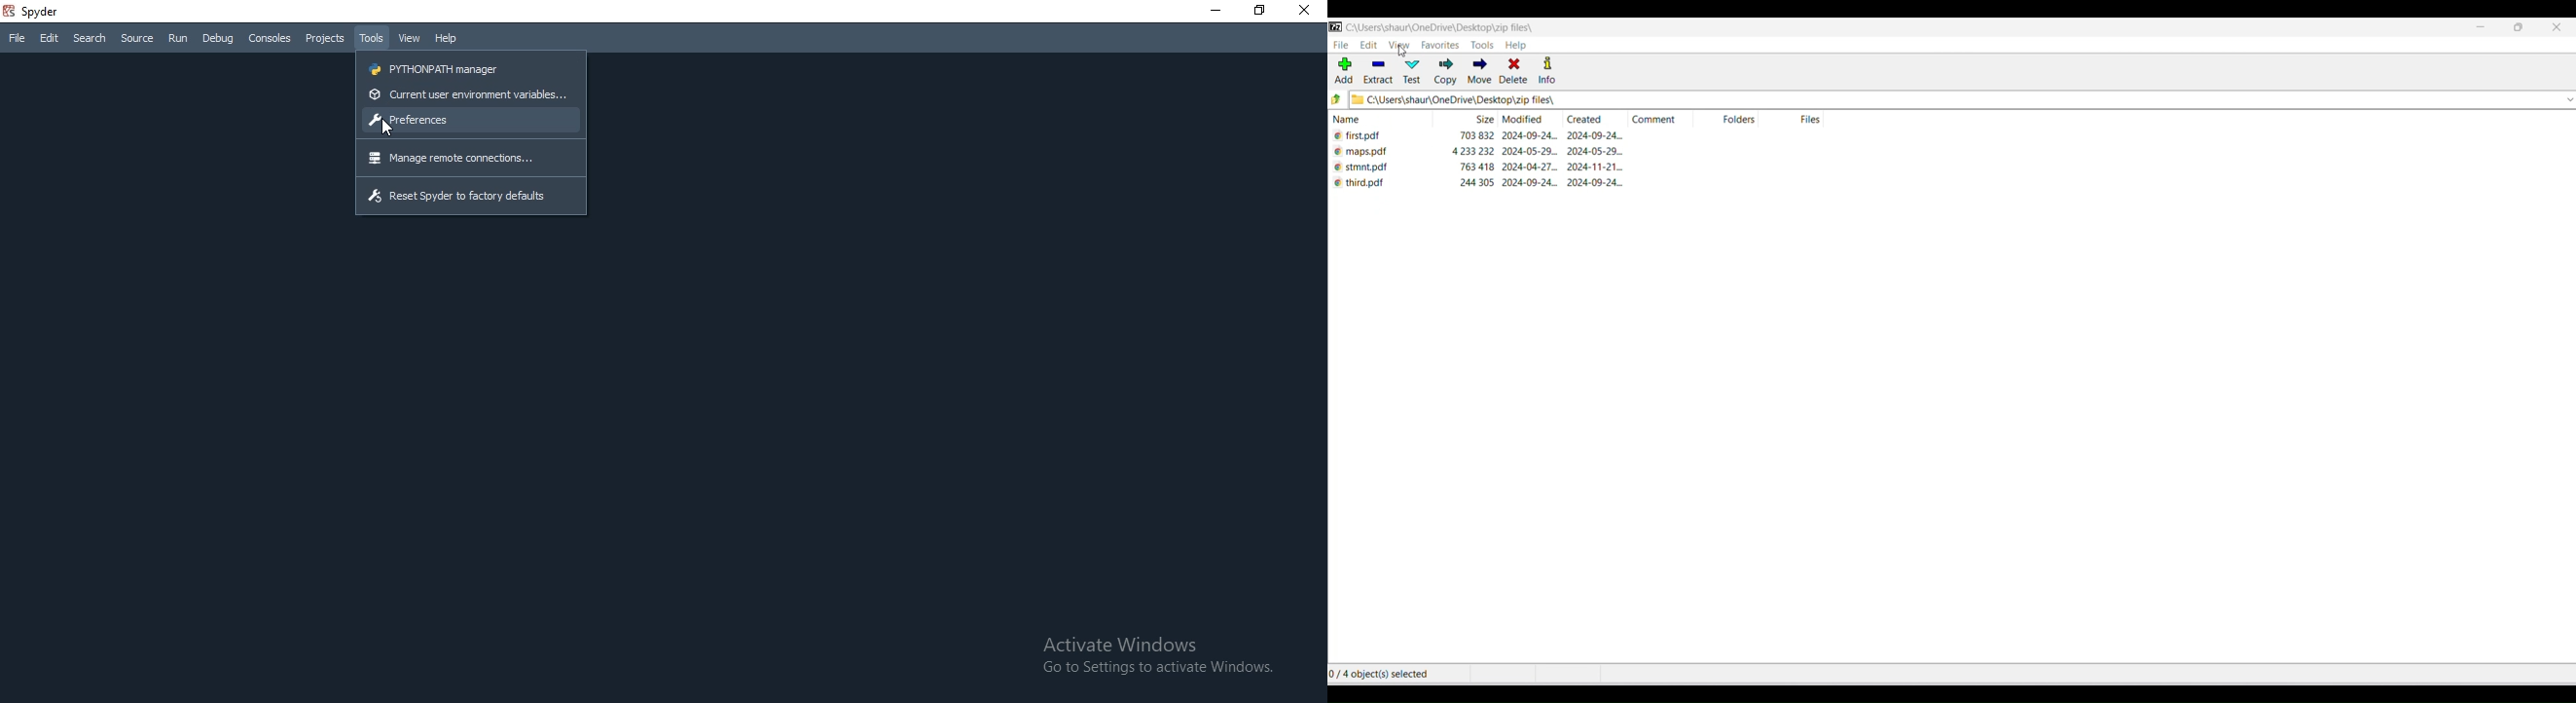  I want to click on Projects, so click(323, 39).